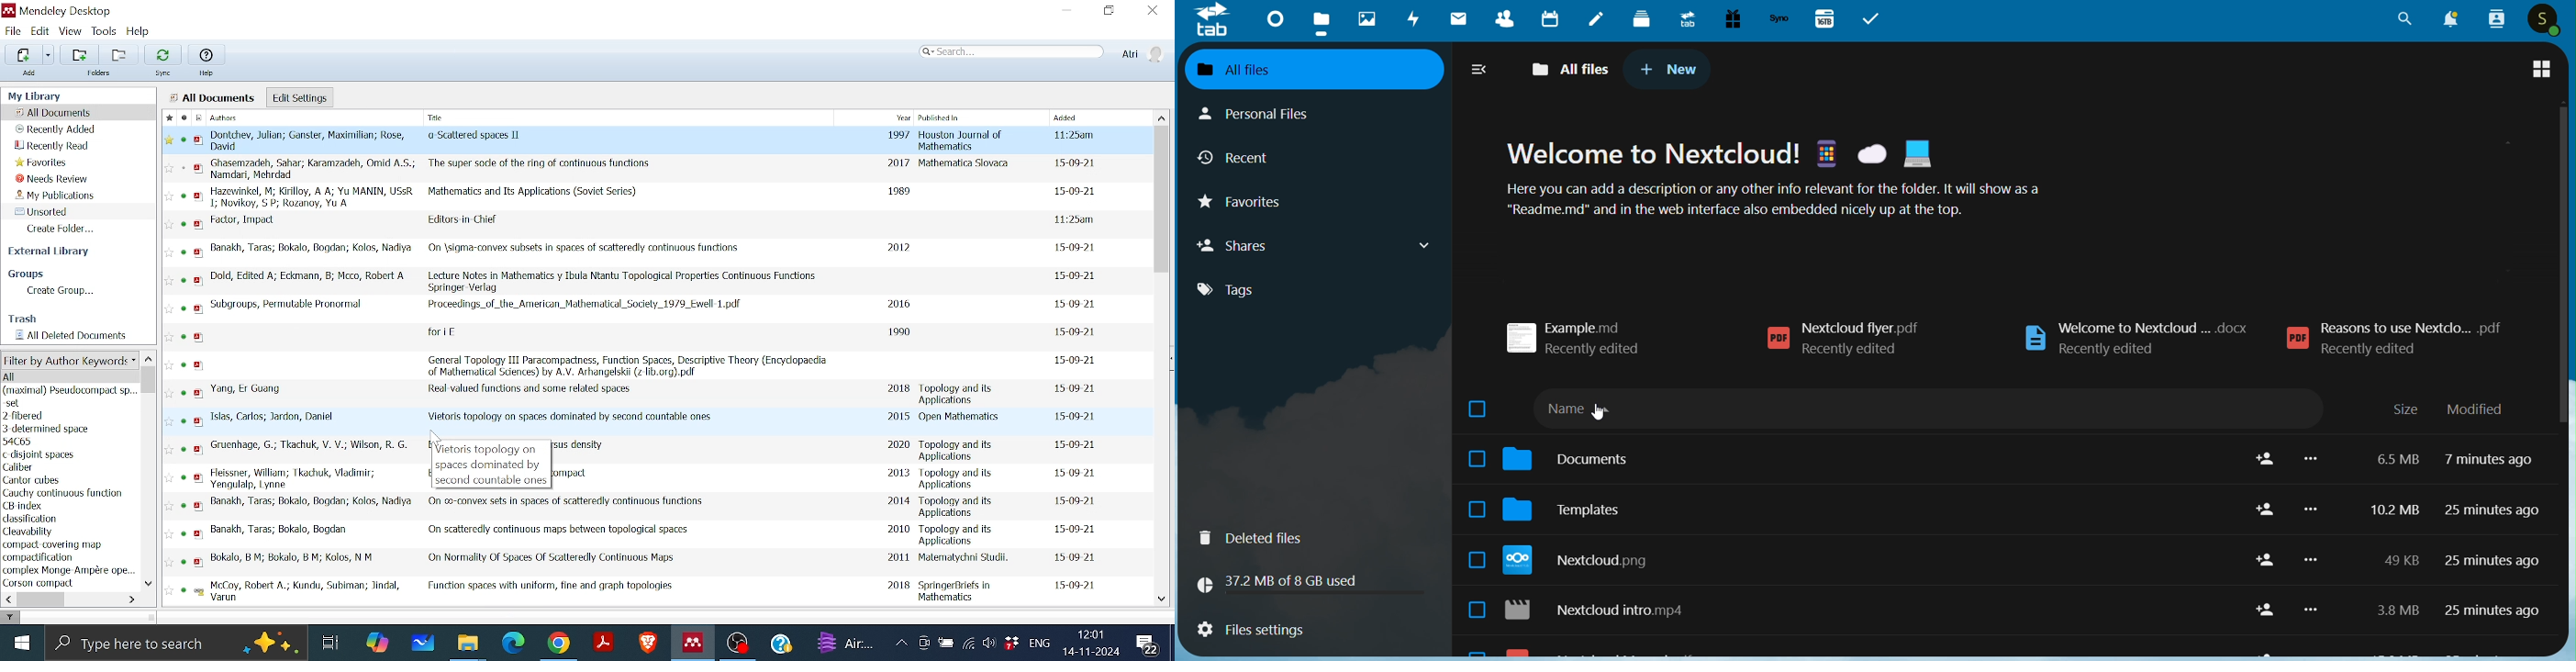 The image size is (2576, 672). I want to click on Start, so click(20, 642).